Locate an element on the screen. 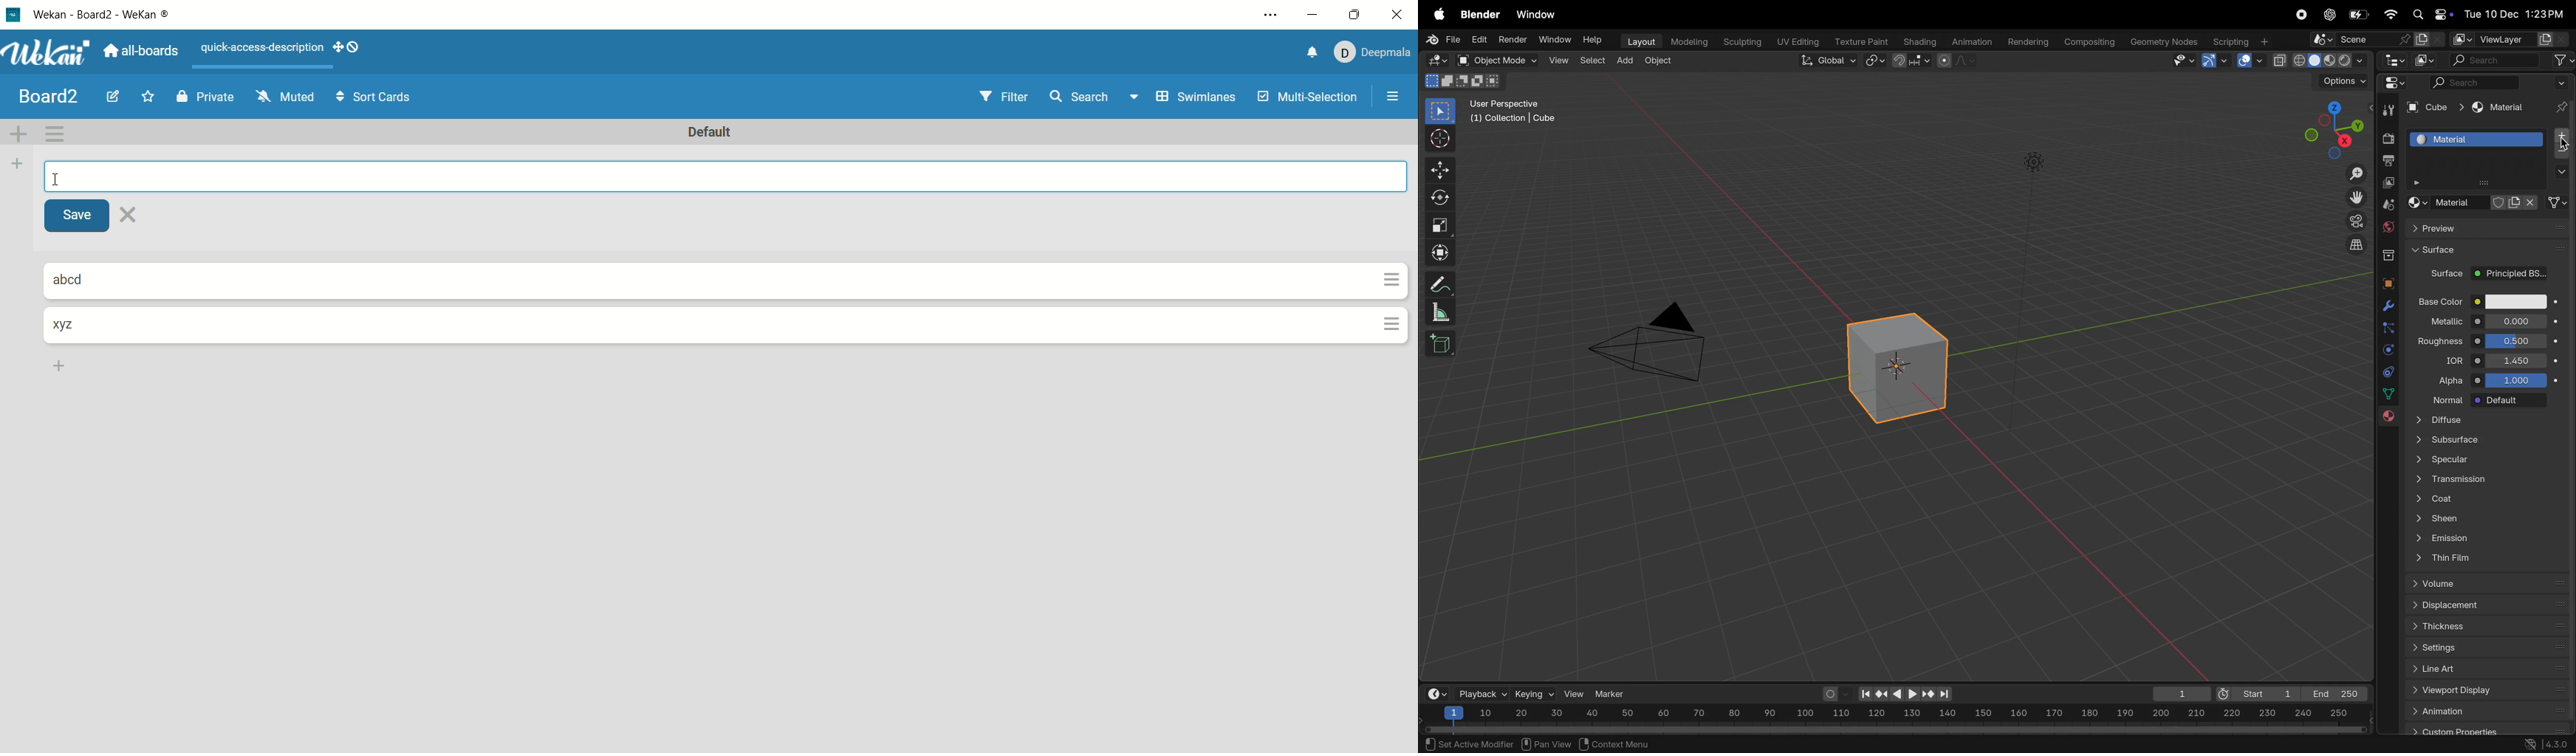 This screenshot has height=756, width=2576. specular is located at coordinates (2486, 458).